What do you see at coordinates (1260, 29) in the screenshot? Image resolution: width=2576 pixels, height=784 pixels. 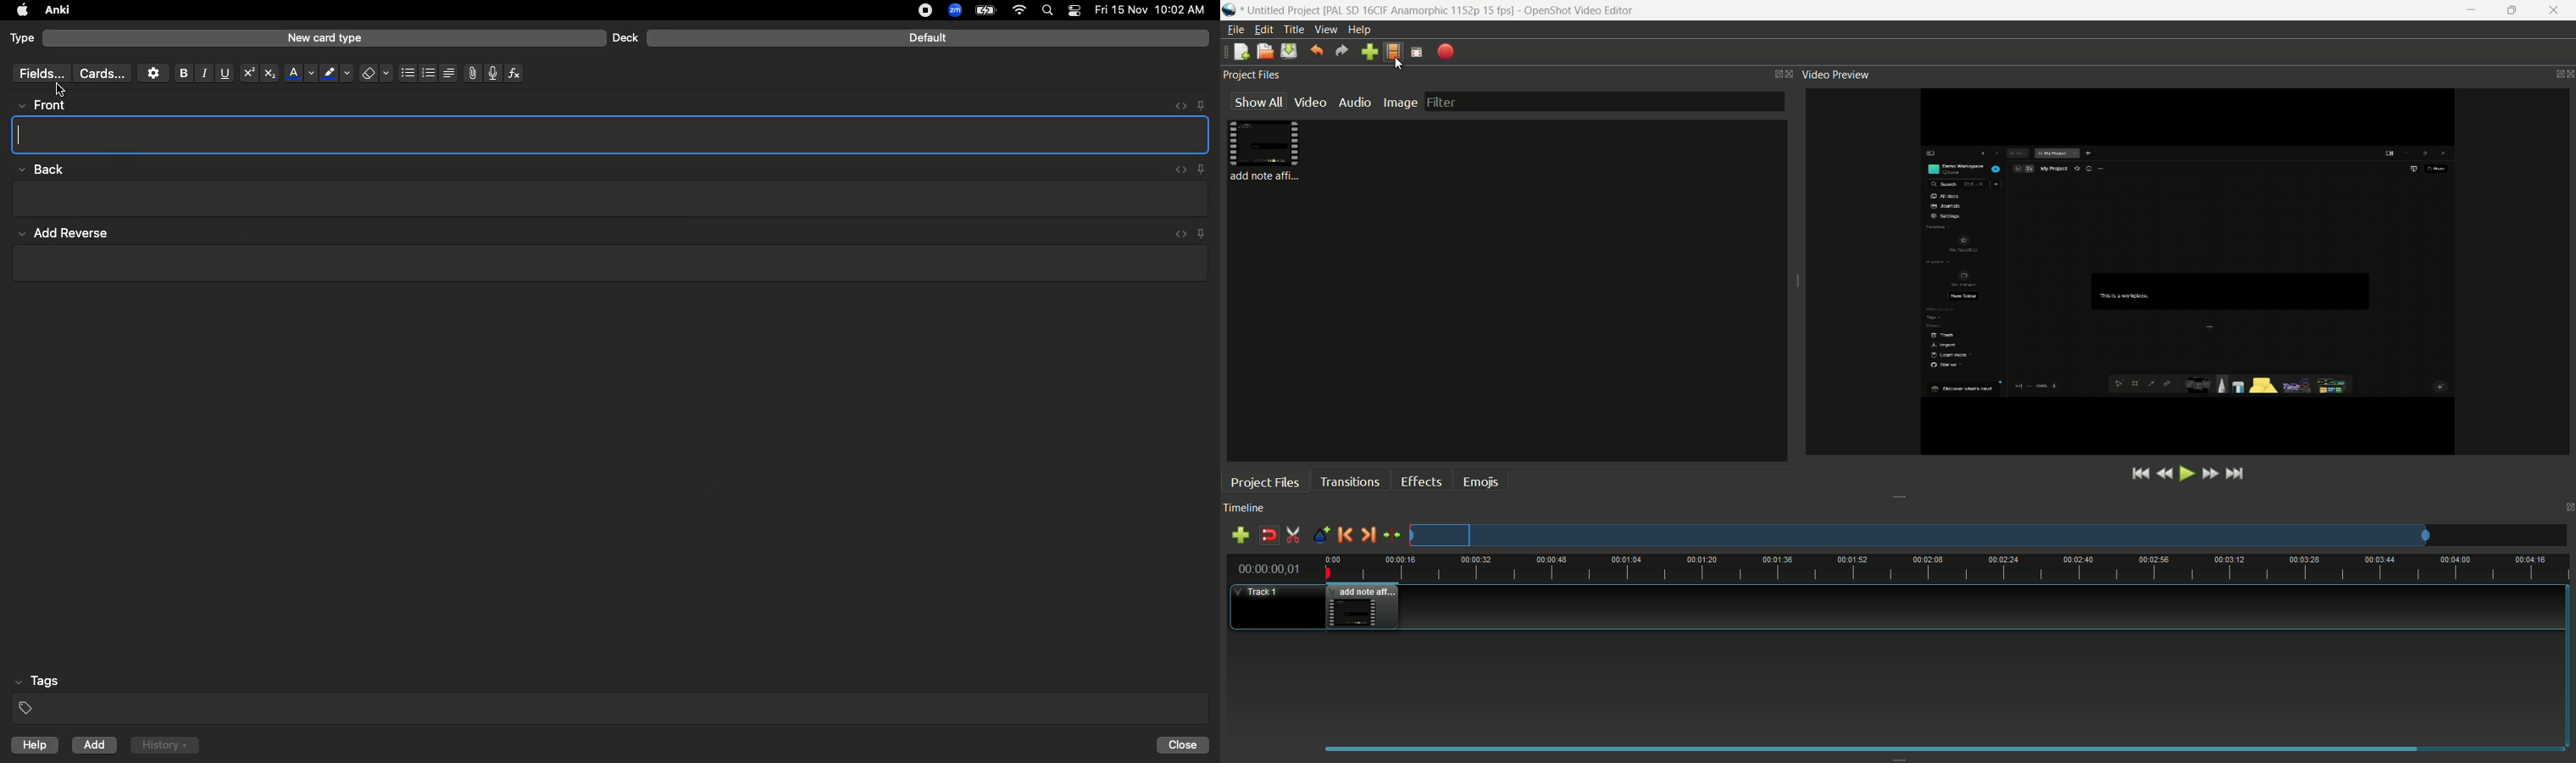 I see `edit menu` at bounding box center [1260, 29].